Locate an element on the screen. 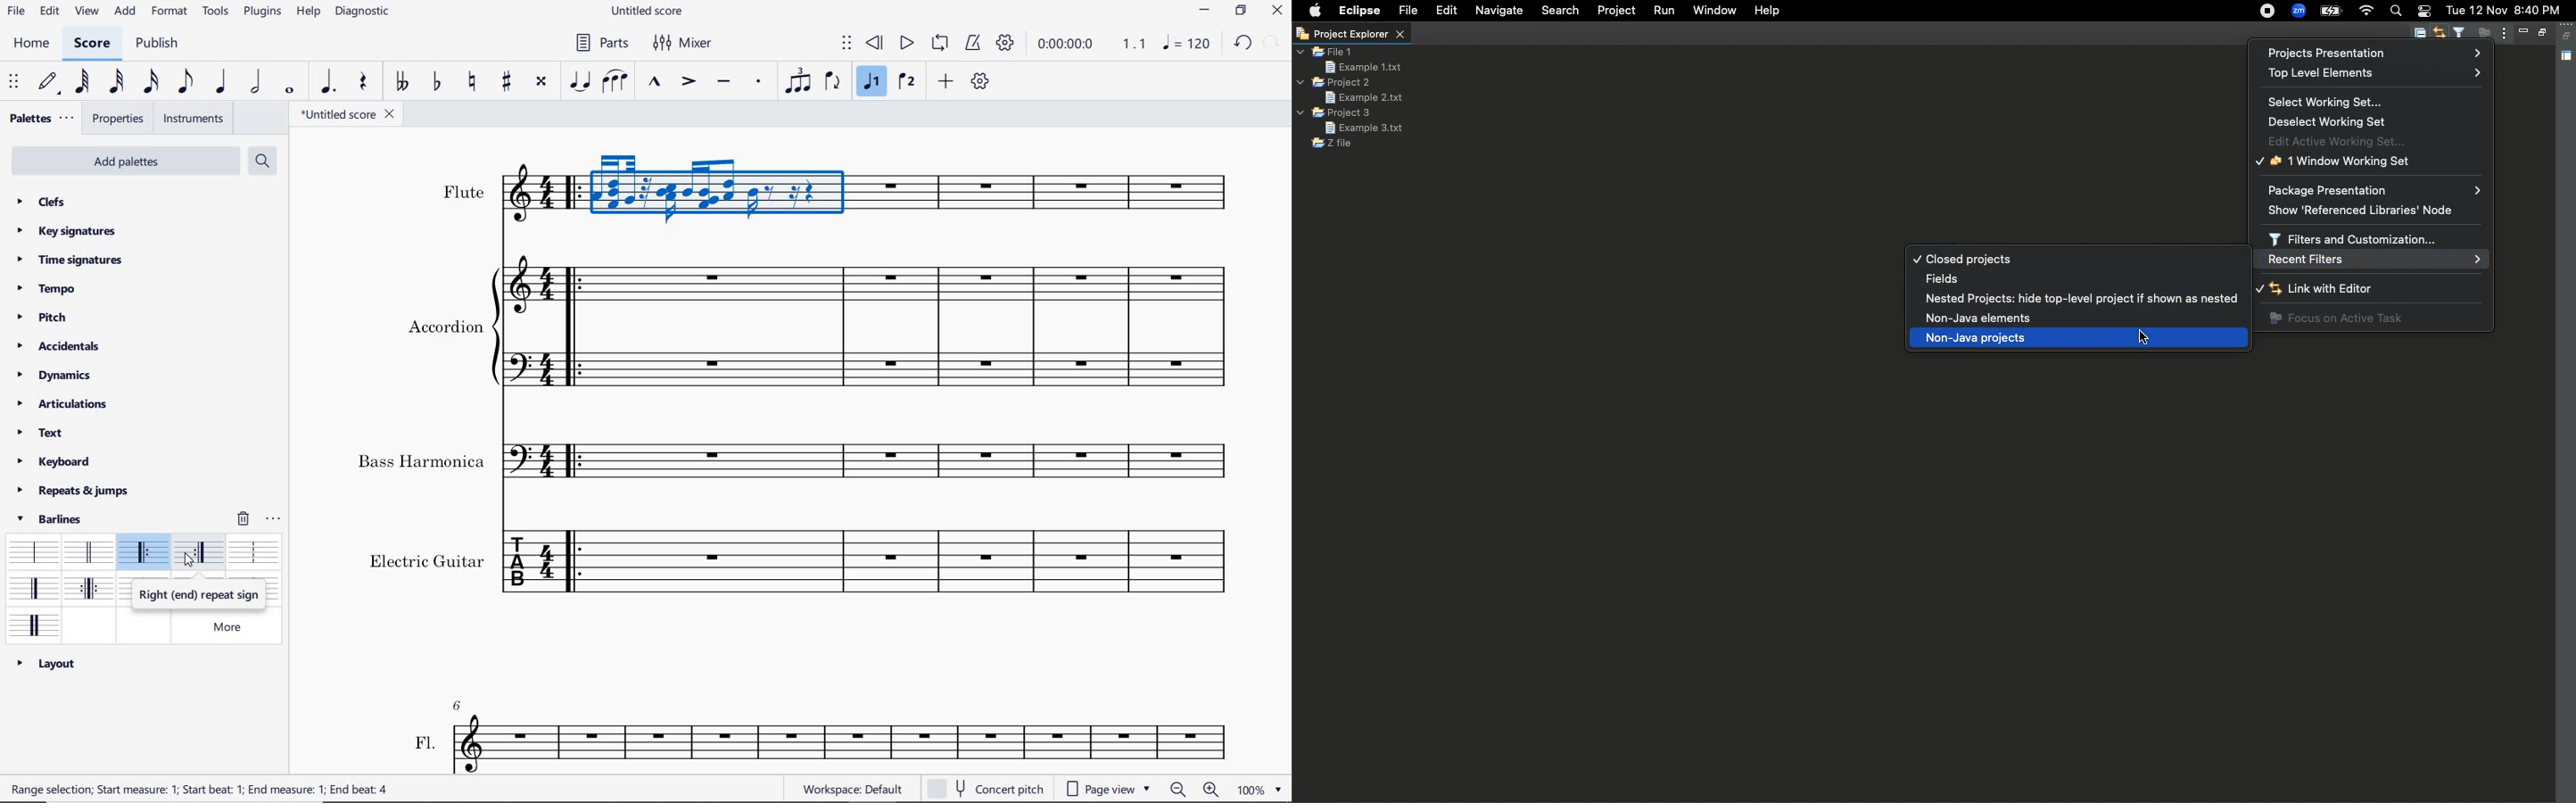 This screenshot has width=2576, height=812. FL is located at coordinates (845, 743).